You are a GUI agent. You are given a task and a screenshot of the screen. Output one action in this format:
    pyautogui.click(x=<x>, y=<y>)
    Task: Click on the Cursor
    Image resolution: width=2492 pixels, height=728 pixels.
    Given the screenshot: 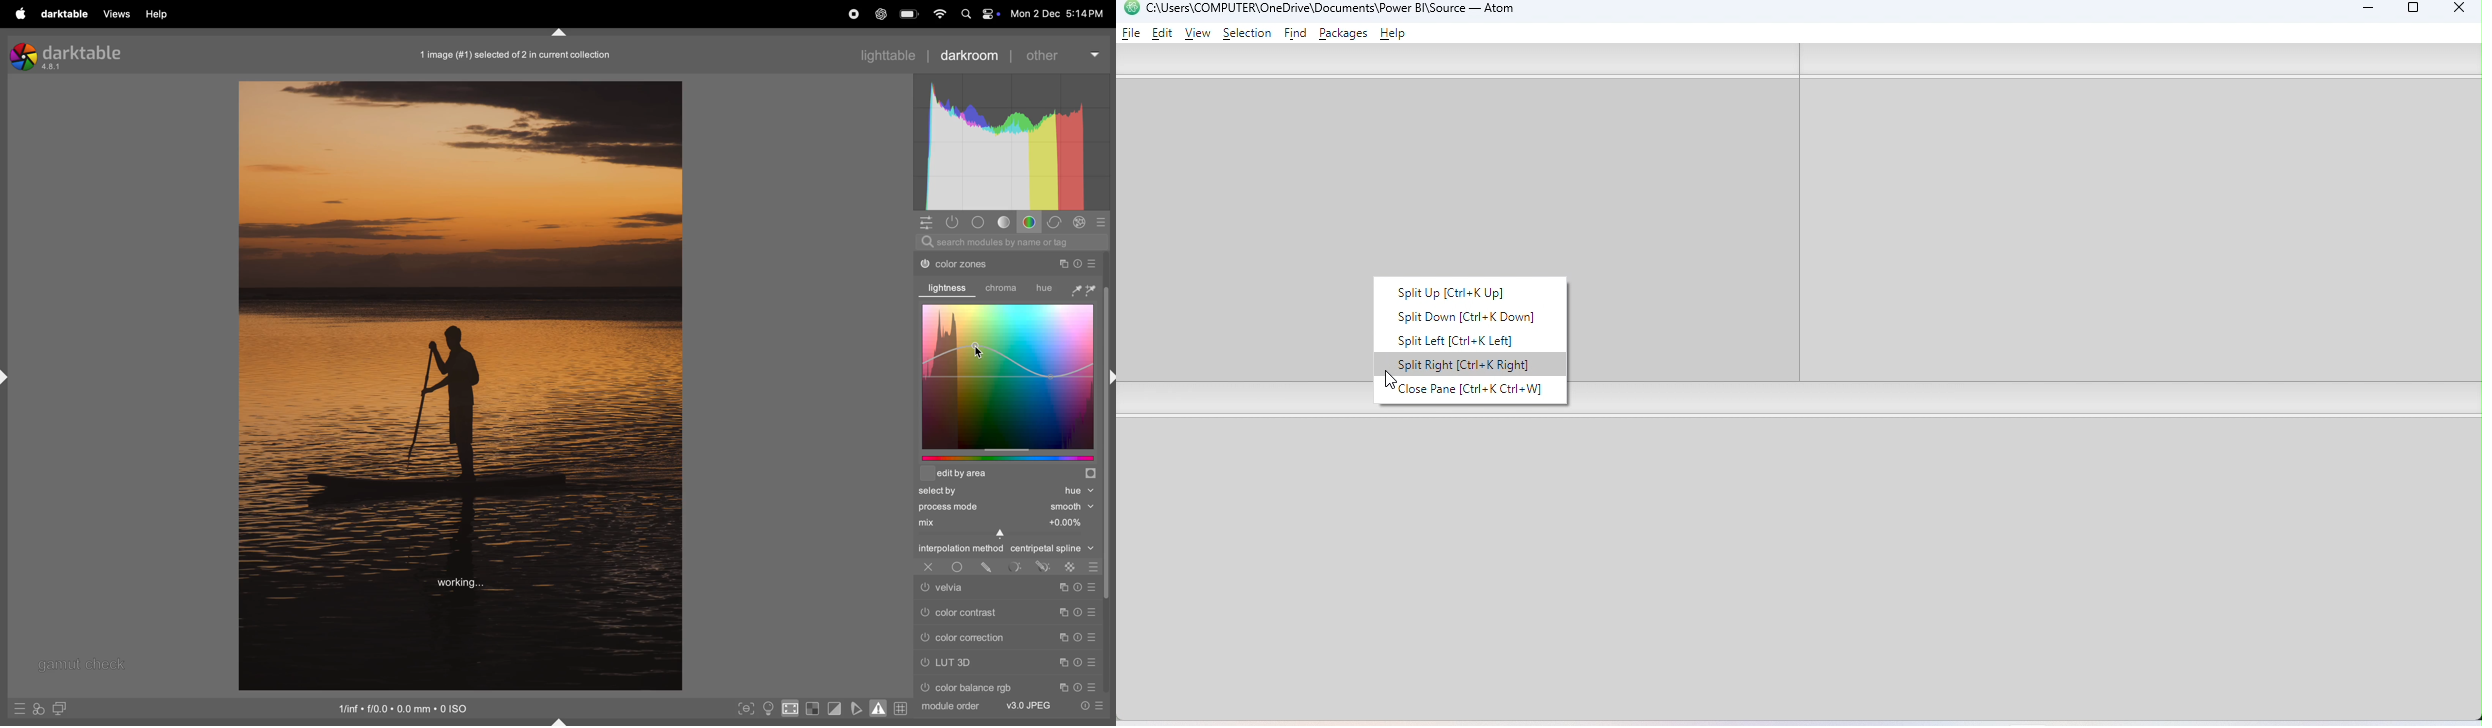 What is the action you would take?
    pyautogui.click(x=1002, y=535)
    